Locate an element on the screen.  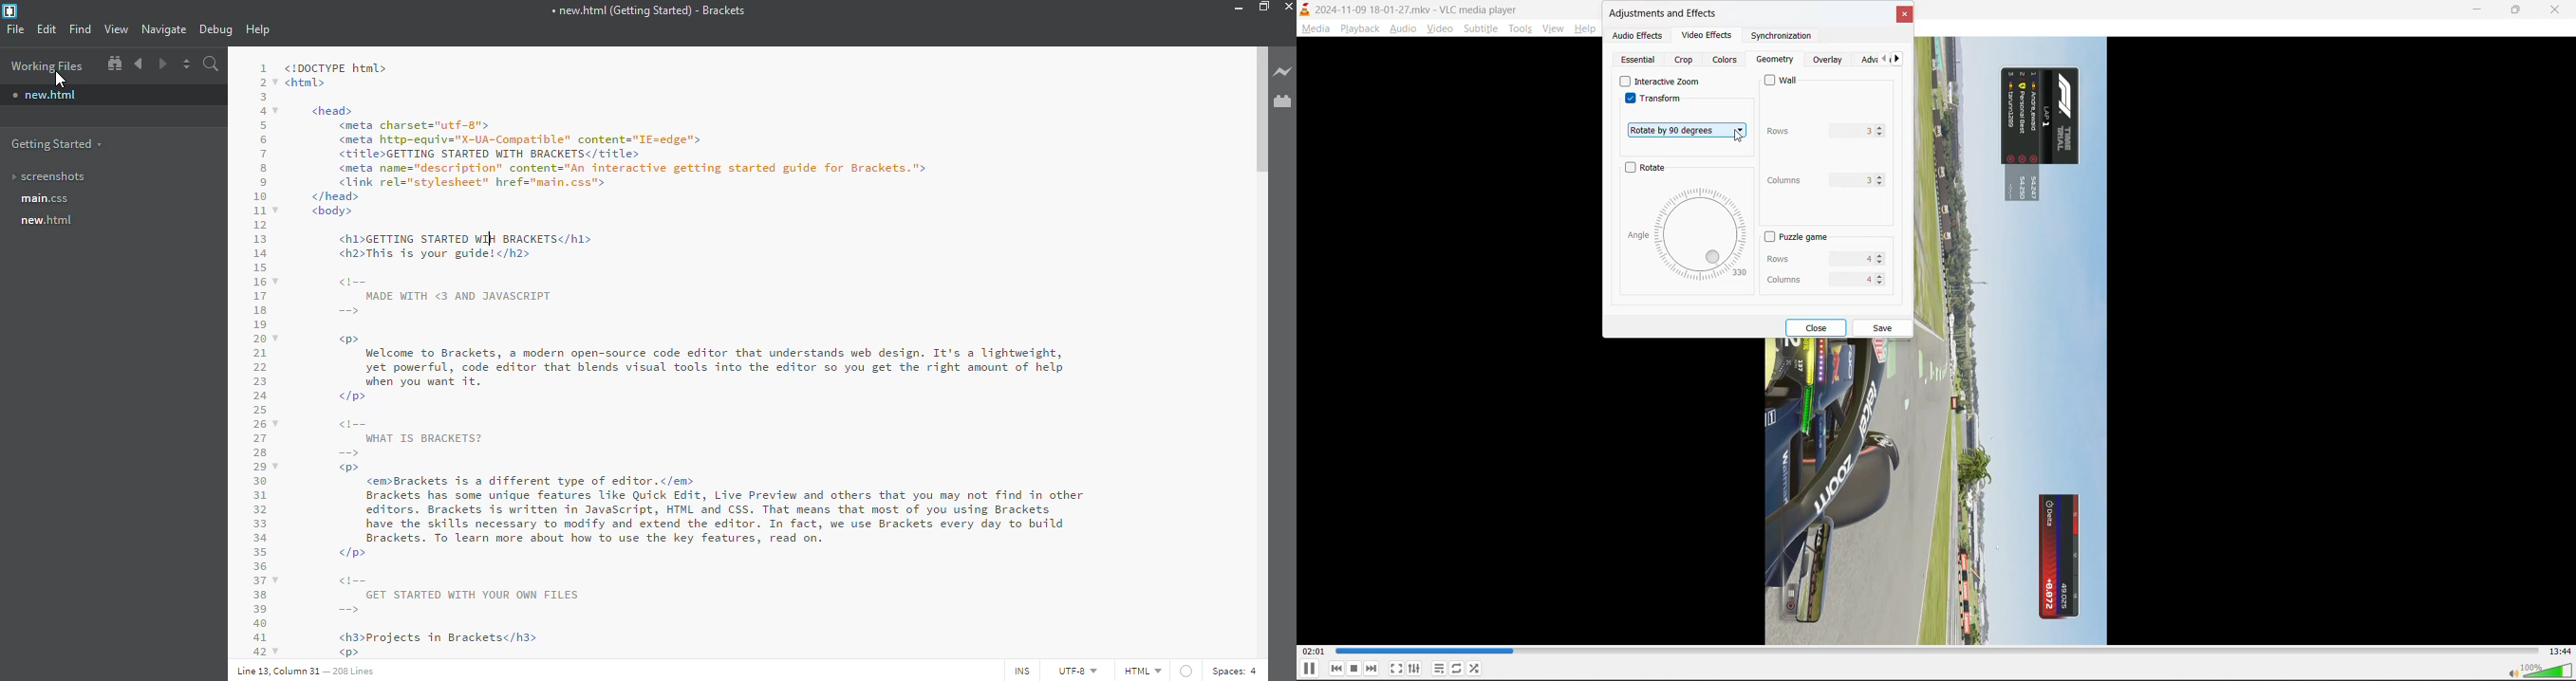
columns is located at coordinates (1814, 277).